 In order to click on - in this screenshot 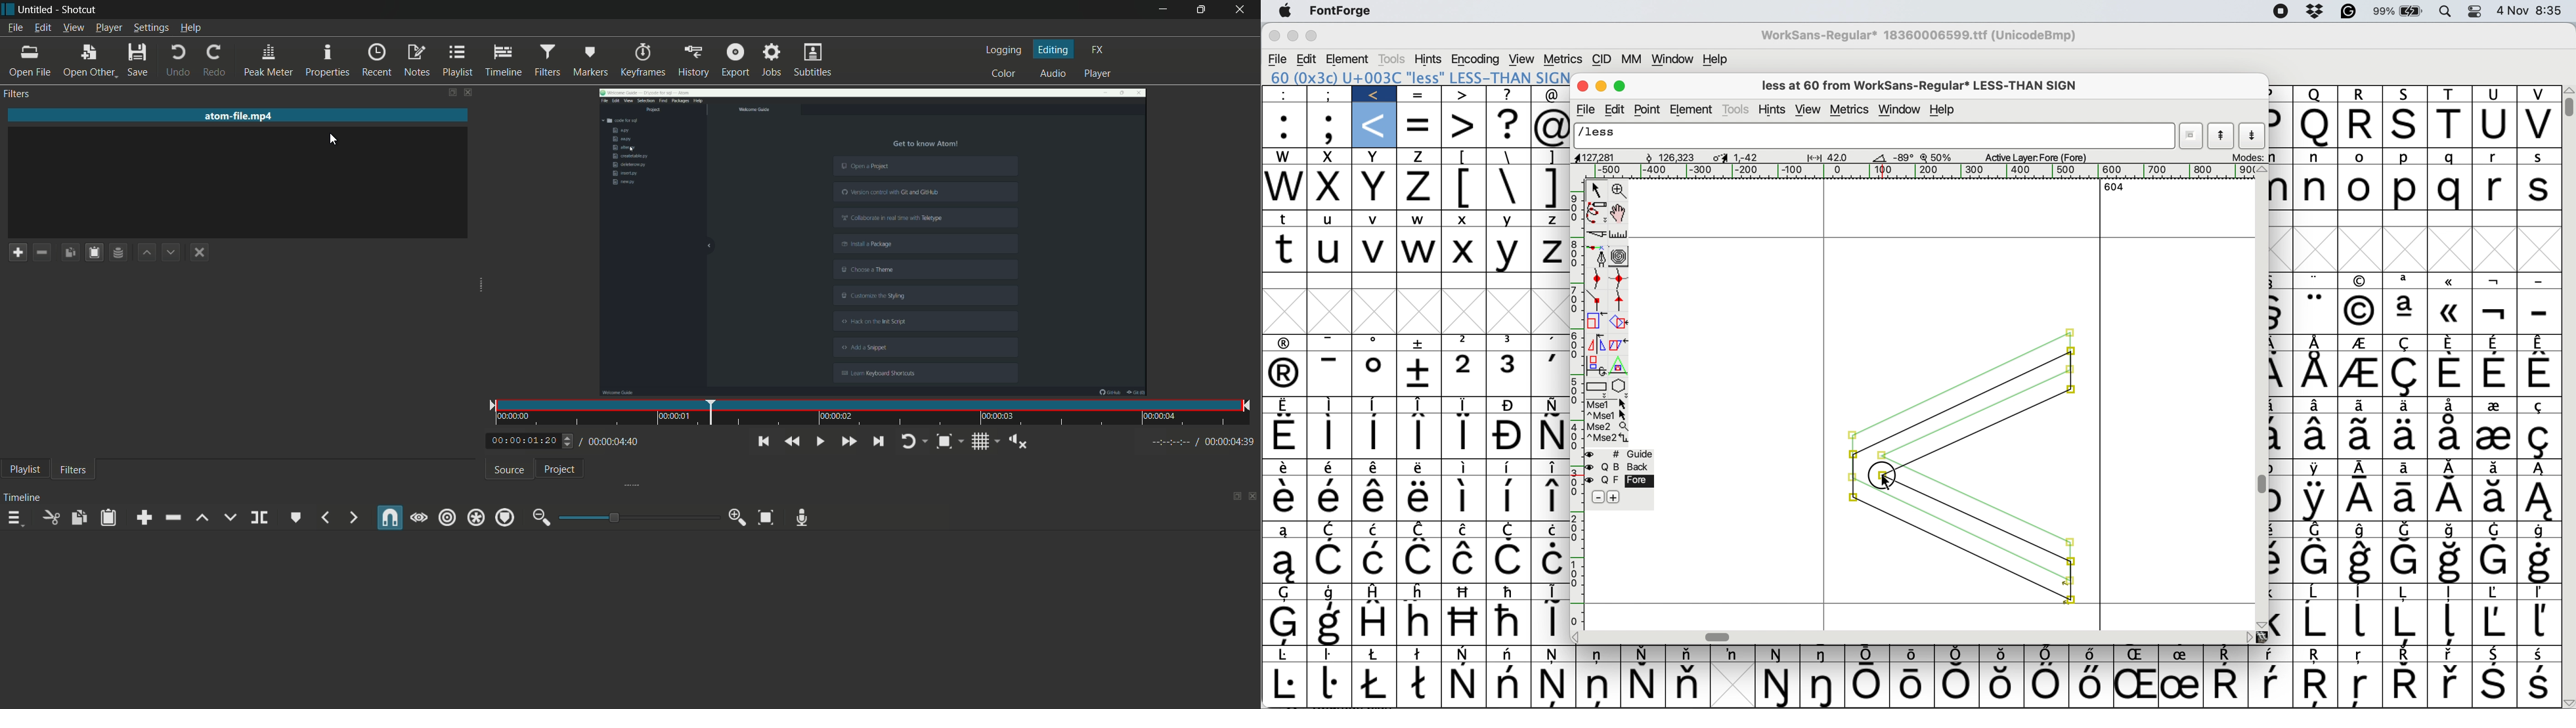, I will do `click(2540, 282)`.